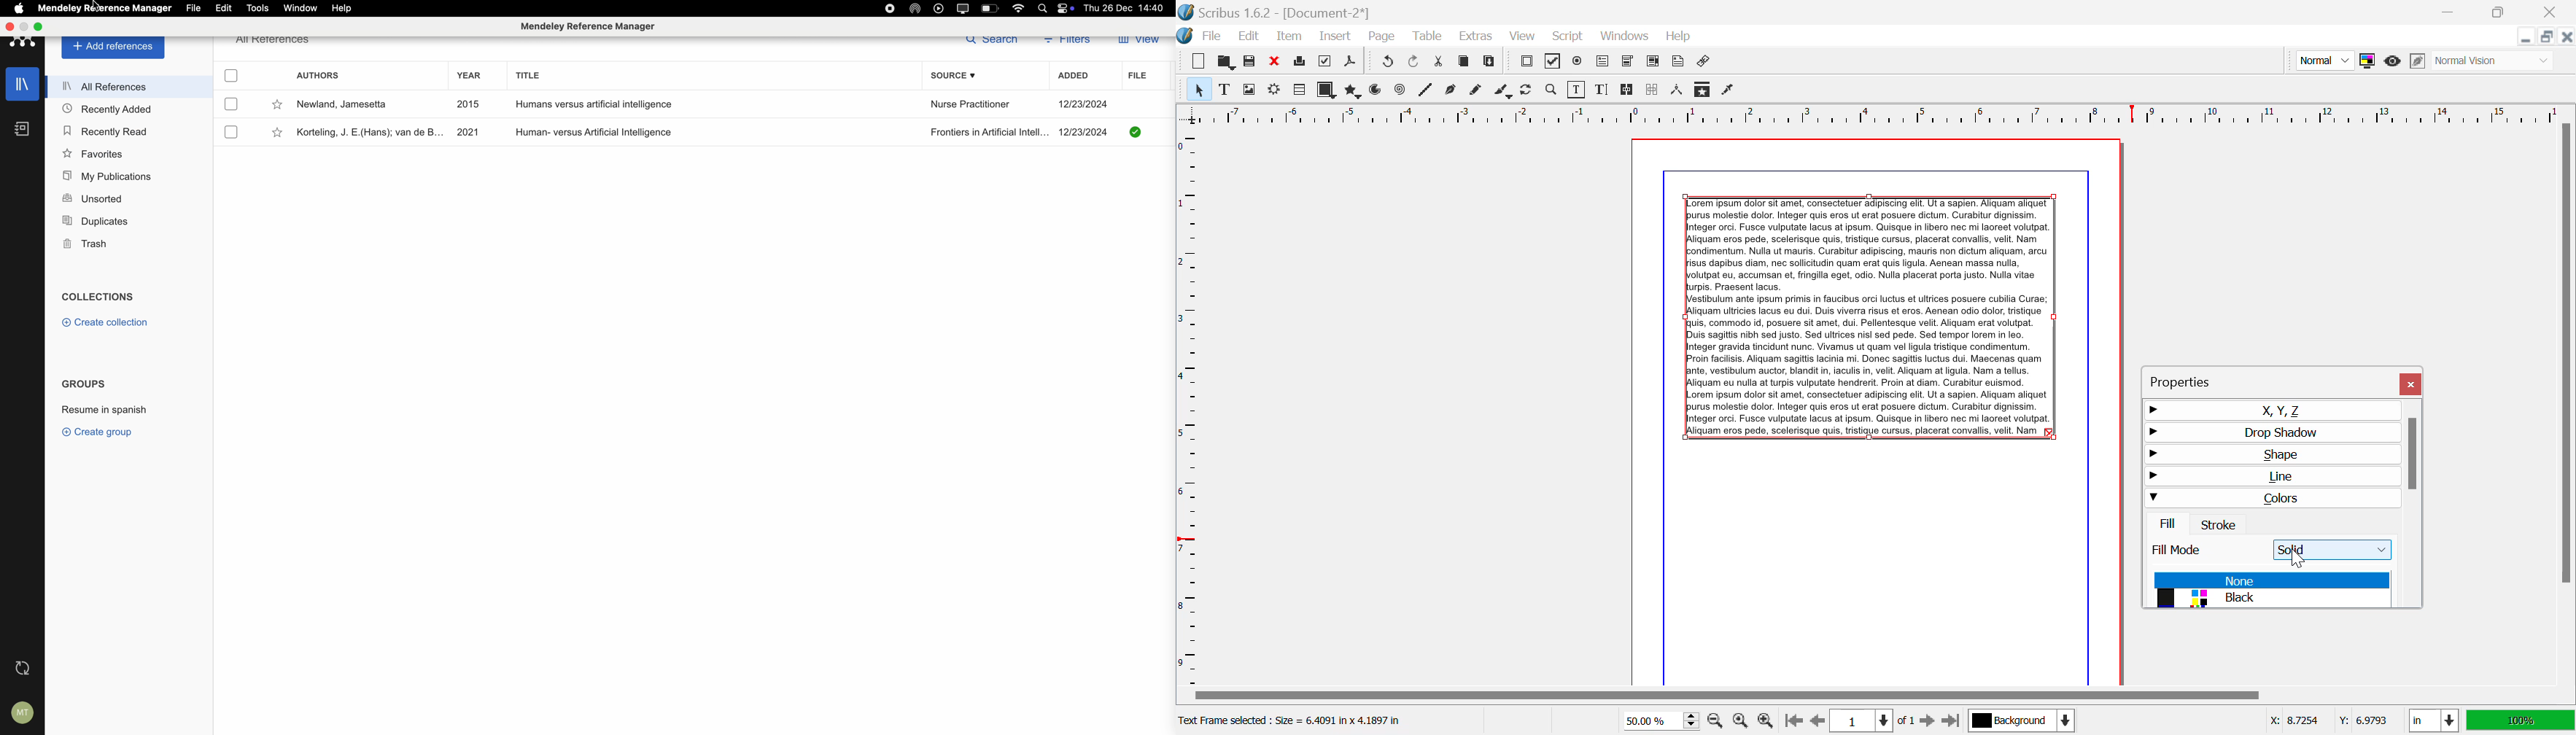 Image resolution: width=2576 pixels, height=756 pixels. What do you see at coordinates (1135, 76) in the screenshot?
I see `file` at bounding box center [1135, 76].